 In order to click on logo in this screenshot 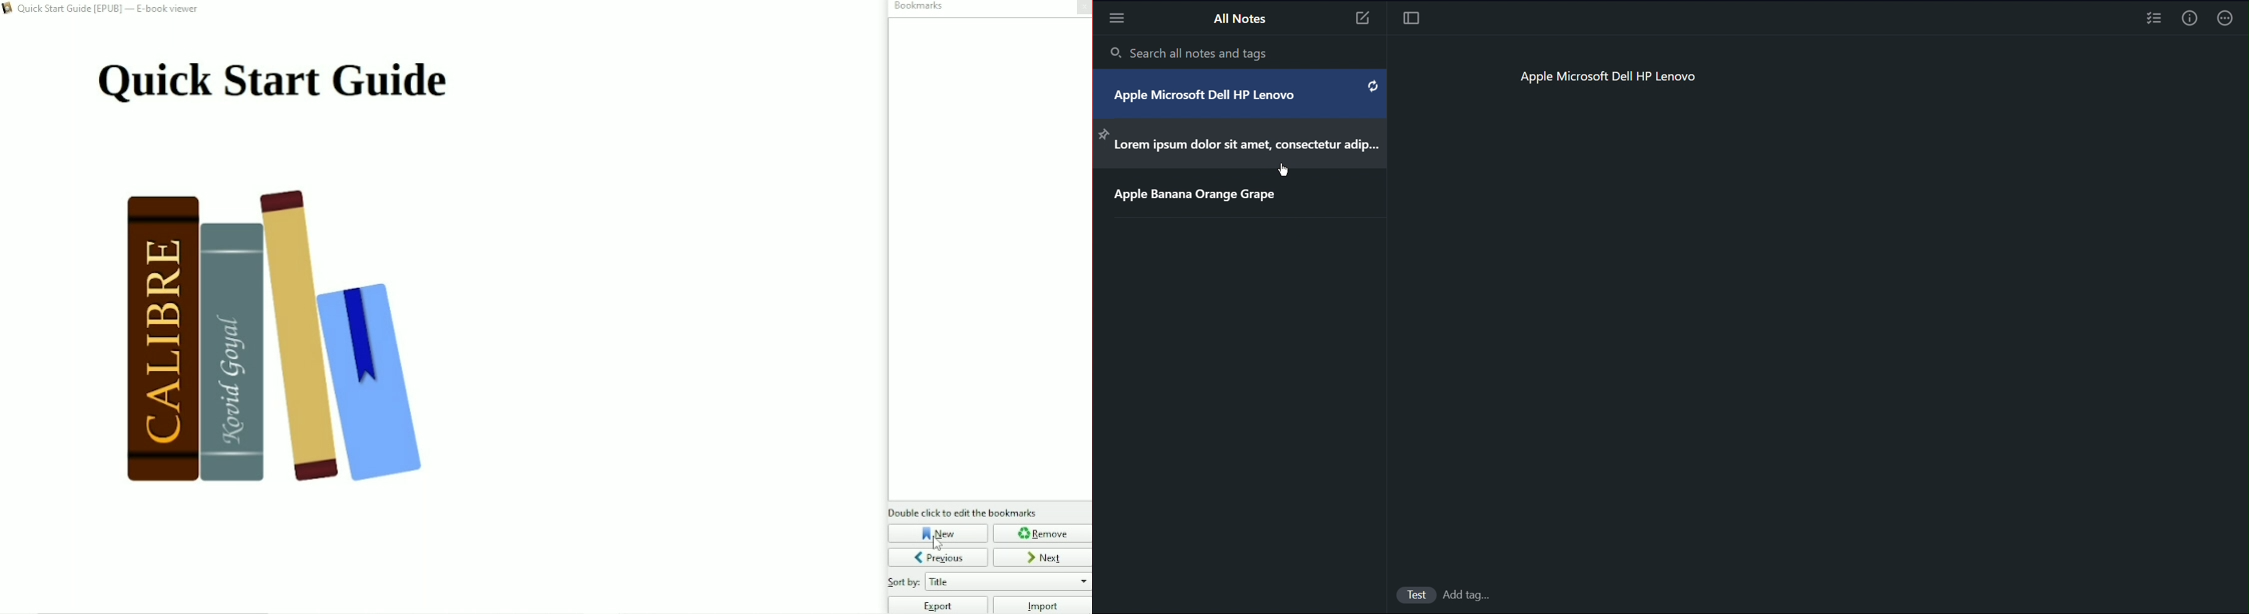, I will do `click(8, 10)`.